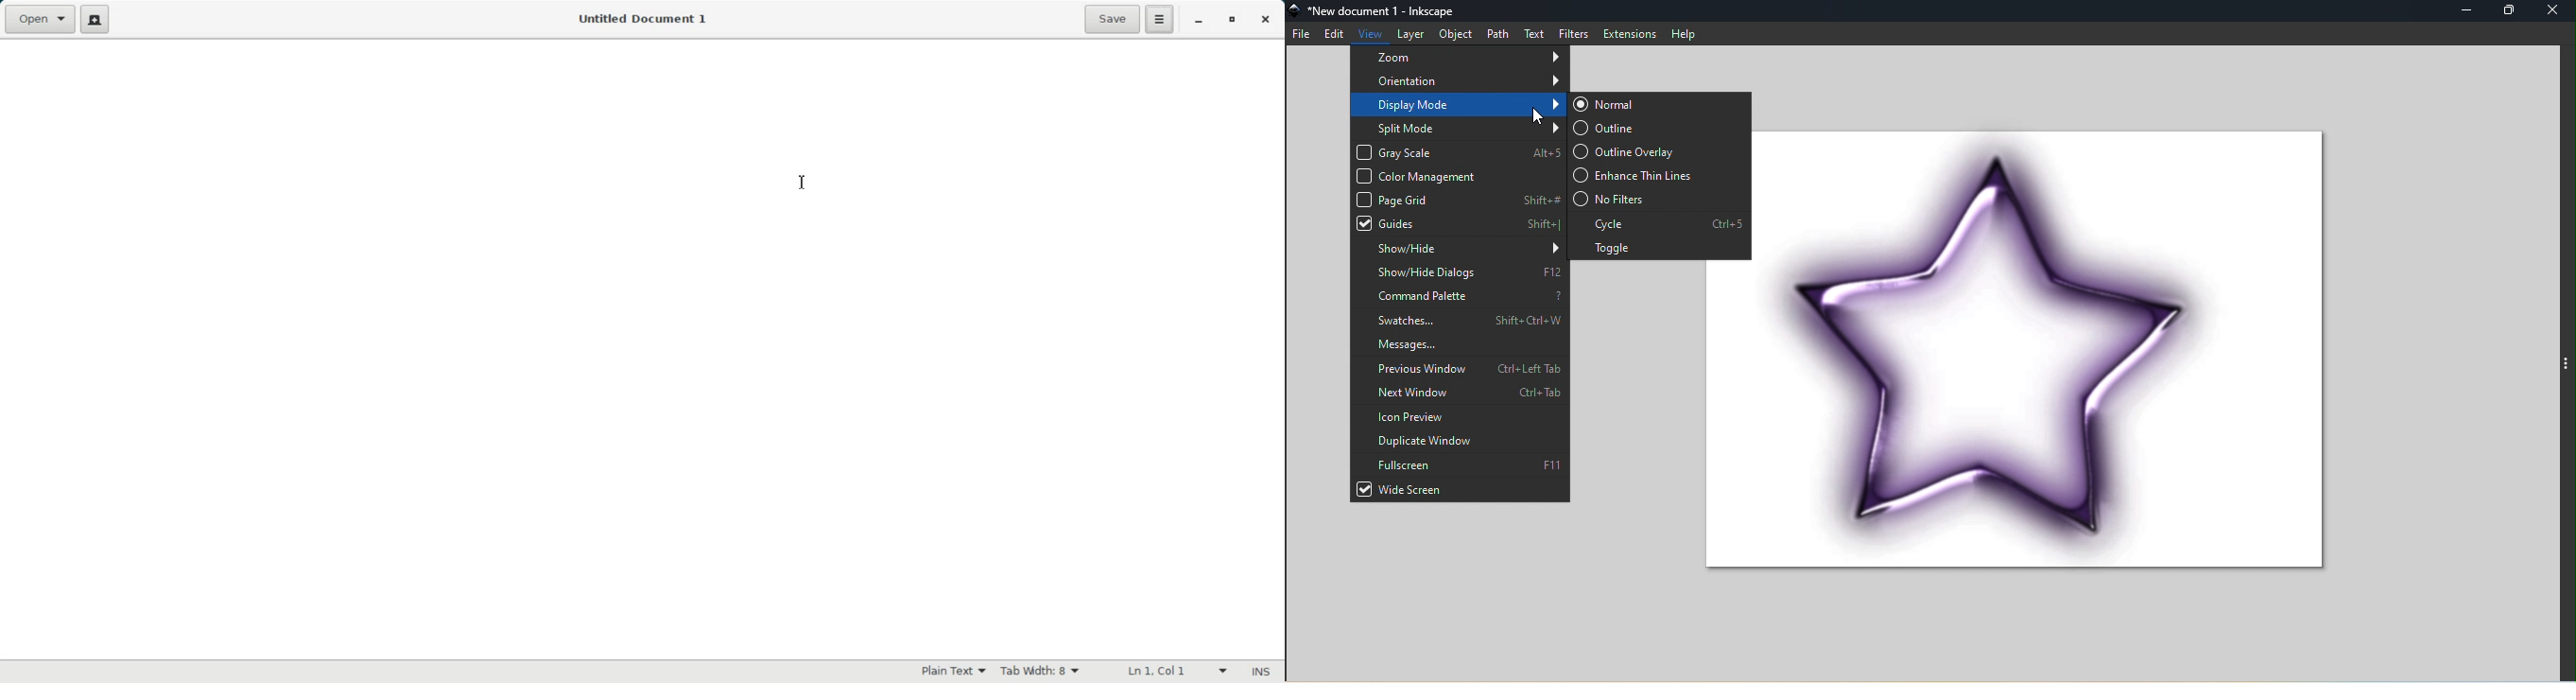 This screenshot has width=2576, height=700. Describe the element at coordinates (94, 19) in the screenshot. I see `Create a new file` at that location.